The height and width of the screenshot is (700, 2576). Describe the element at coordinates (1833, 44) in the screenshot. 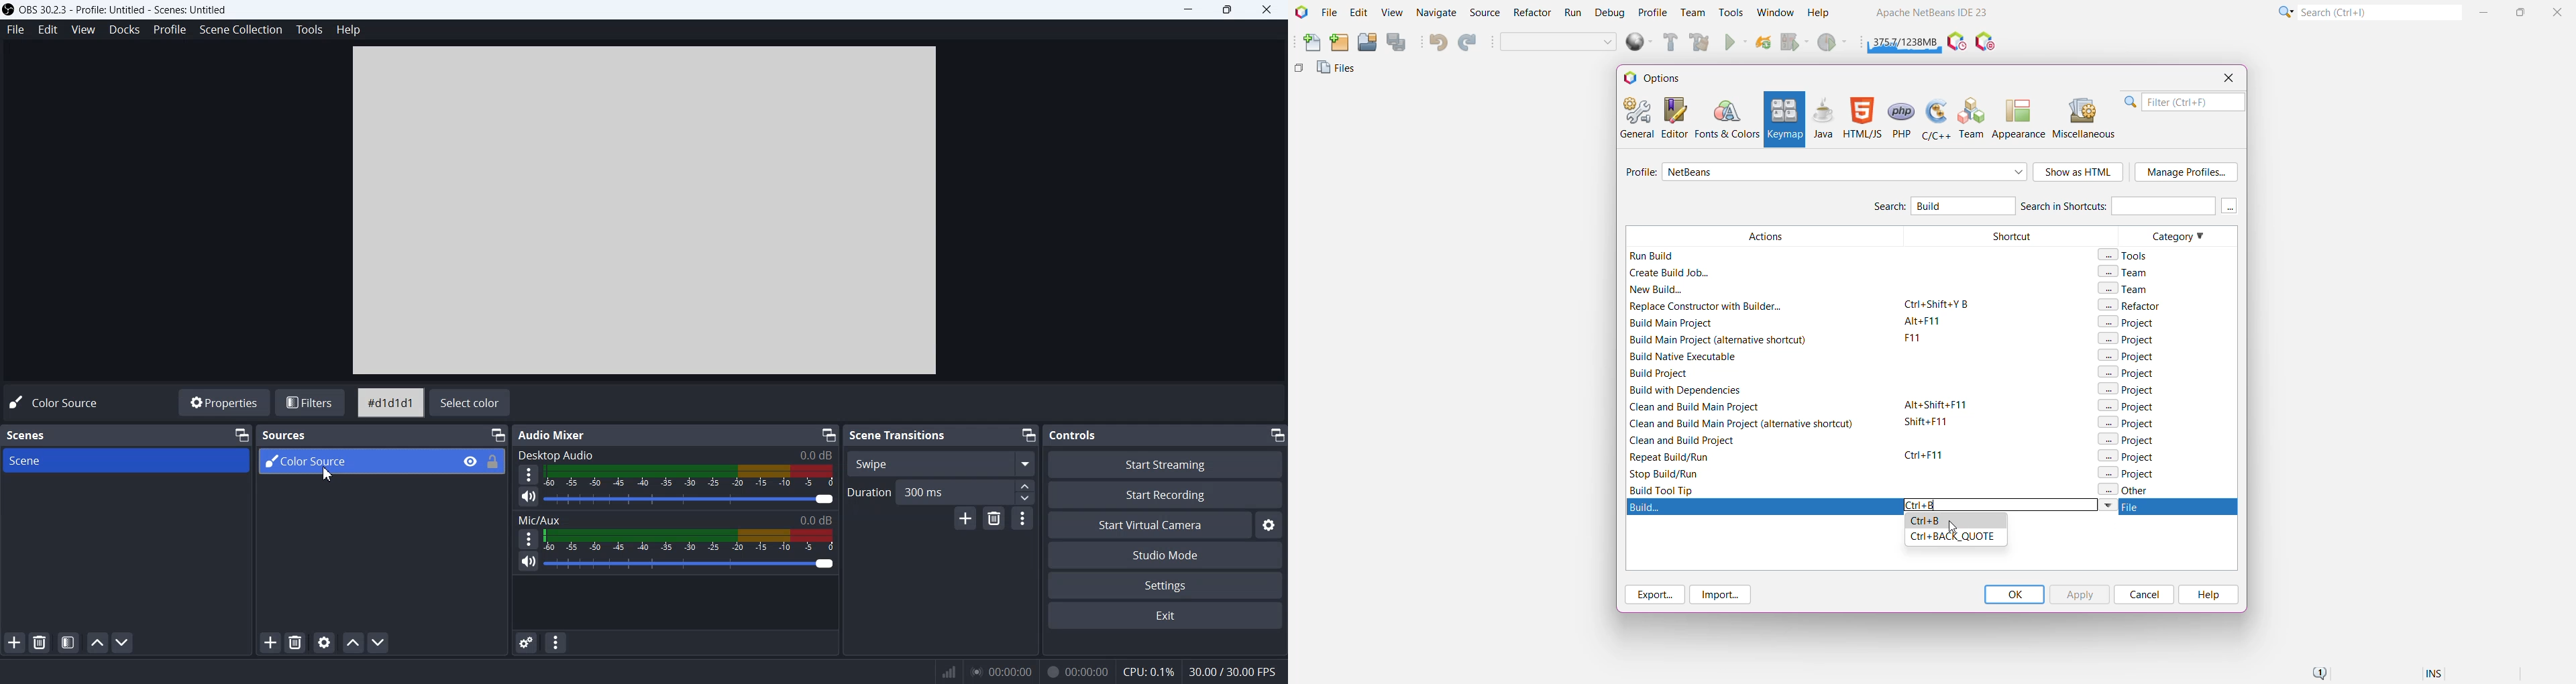

I see `Profile Main project` at that location.